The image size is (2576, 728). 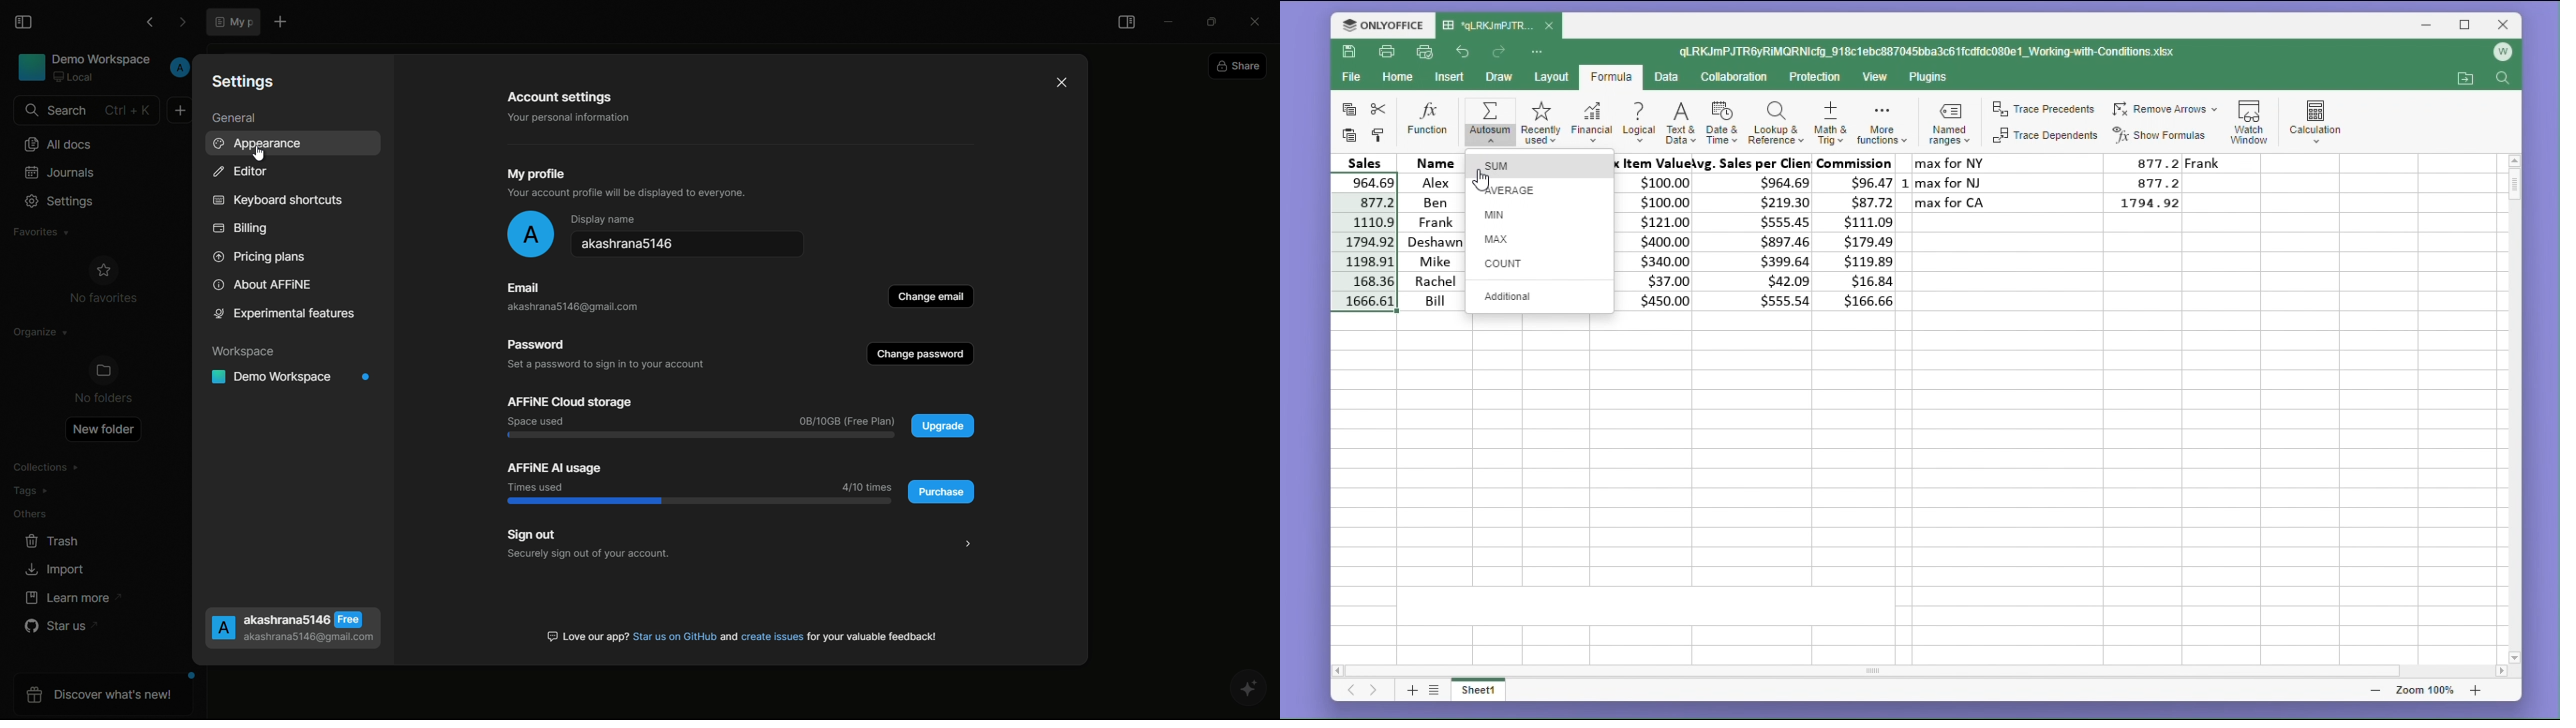 I want to click on collections, so click(x=46, y=467).